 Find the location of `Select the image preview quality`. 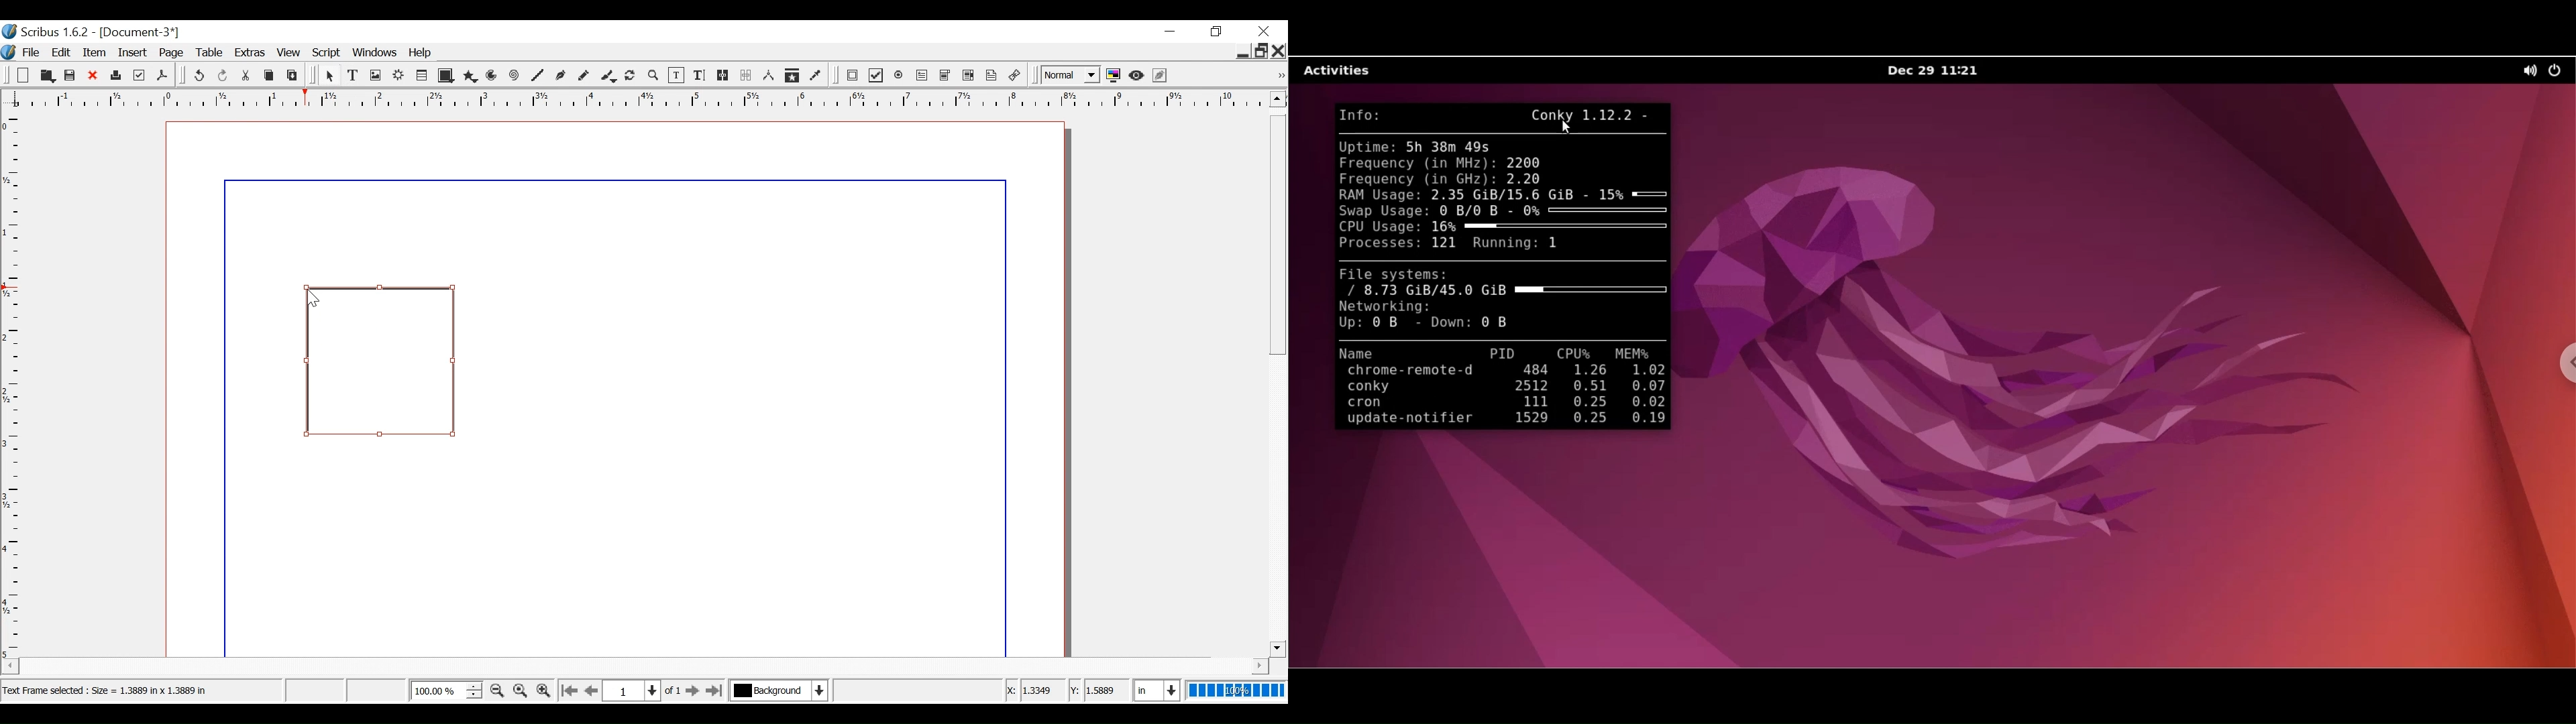

Select the image preview quality is located at coordinates (1072, 75).